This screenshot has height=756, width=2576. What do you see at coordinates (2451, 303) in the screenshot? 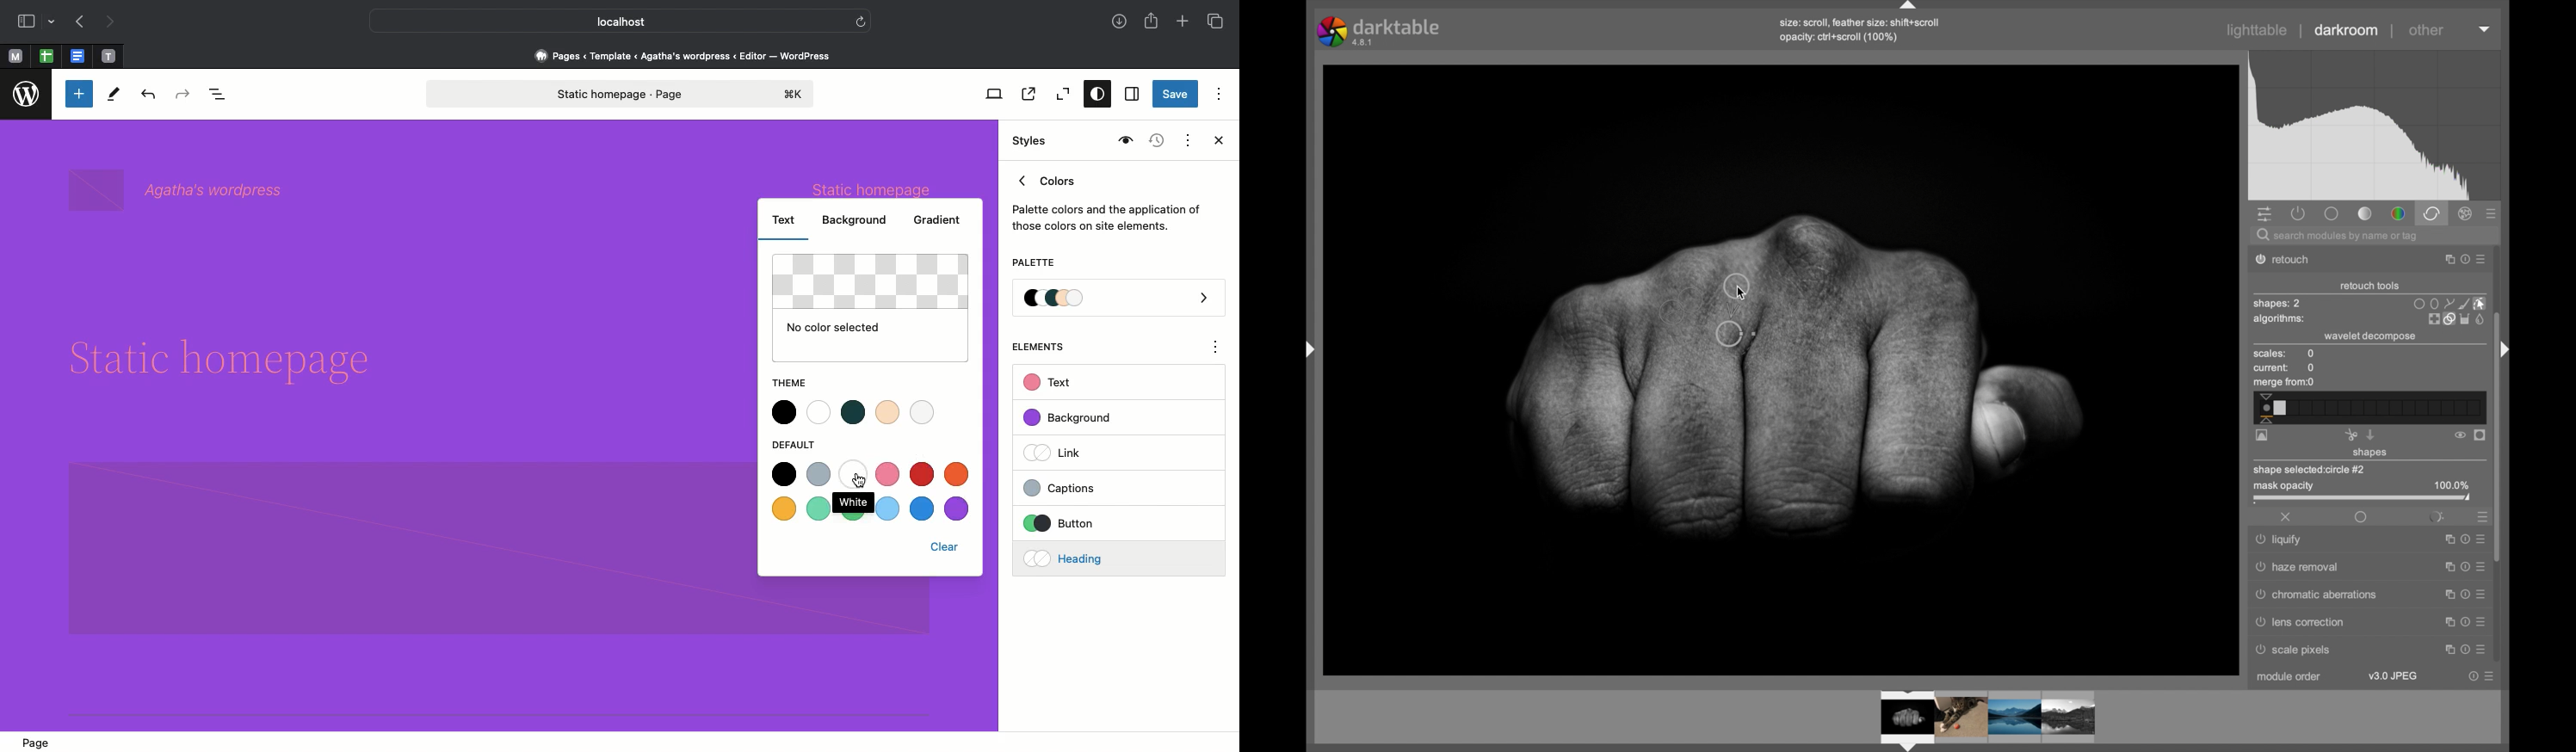
I see `draw mask options` at bounding box center [2451, 303].